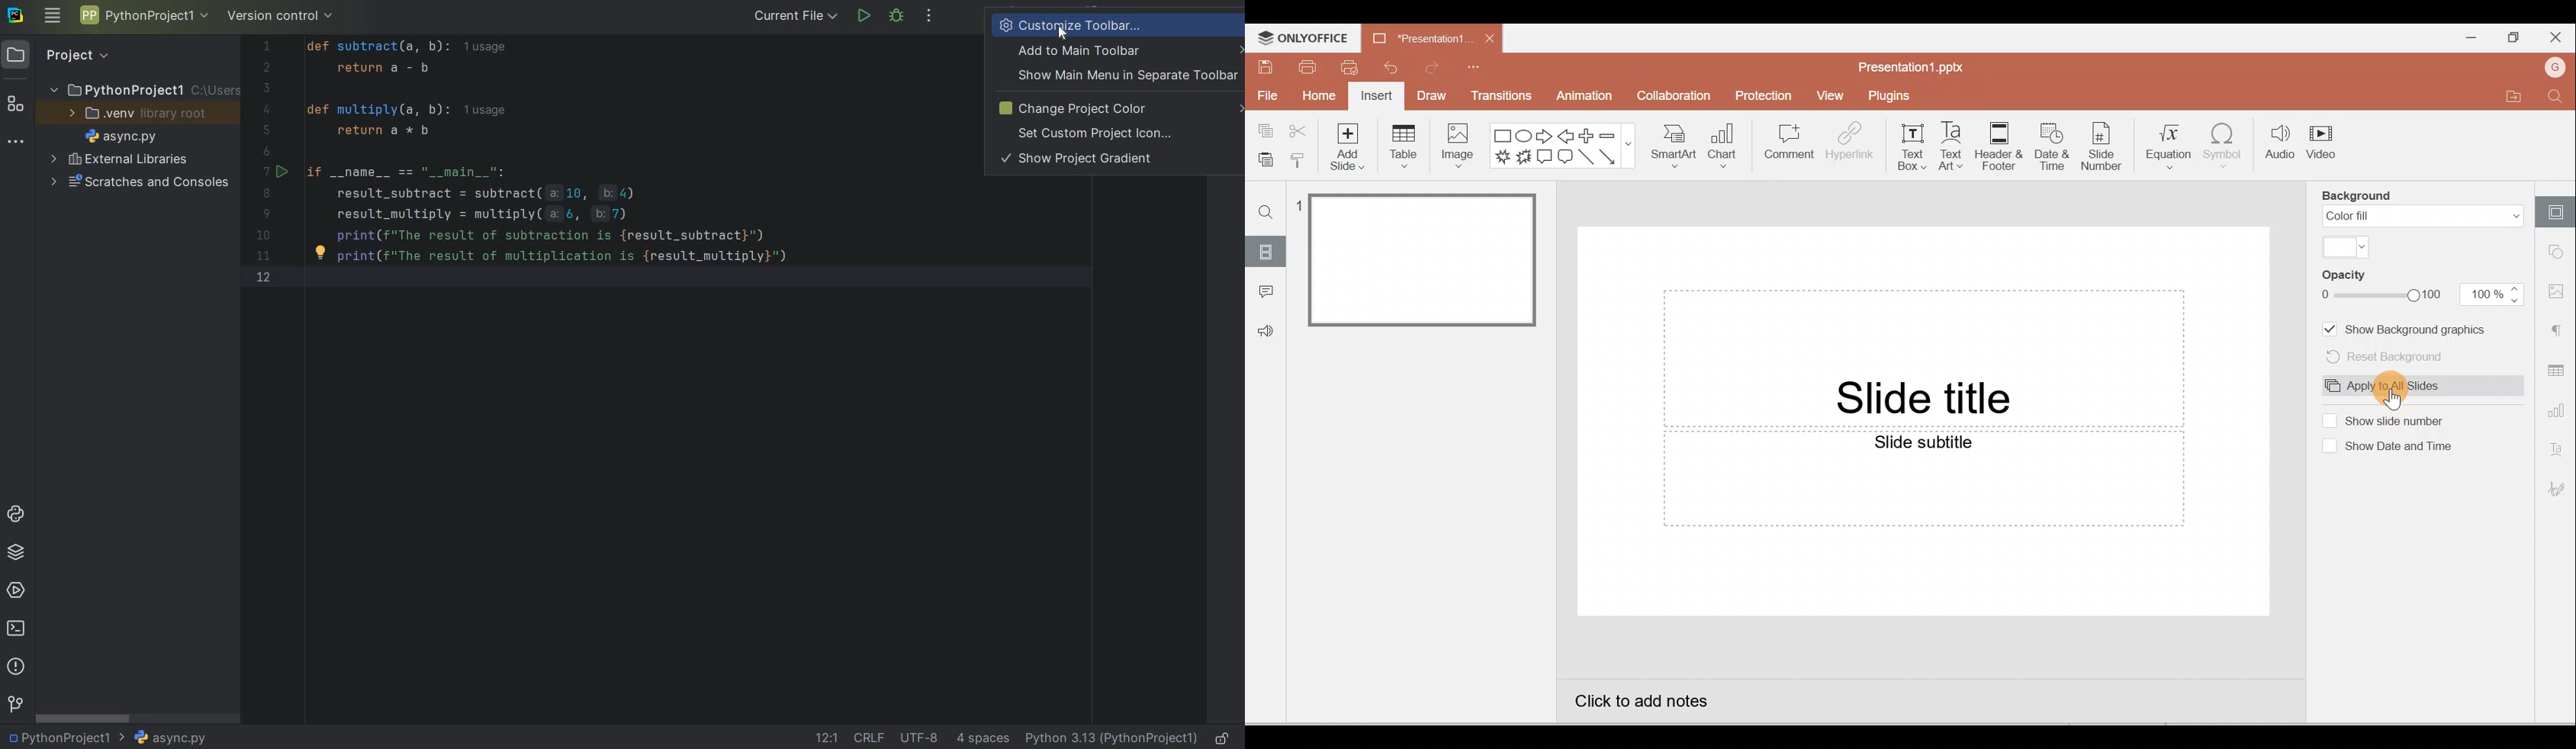 The height and width of the screenshot is (756, 2576). Describe the element at coordinates (1682, 94) in the screenshot. I see `Collaboration` at that location.